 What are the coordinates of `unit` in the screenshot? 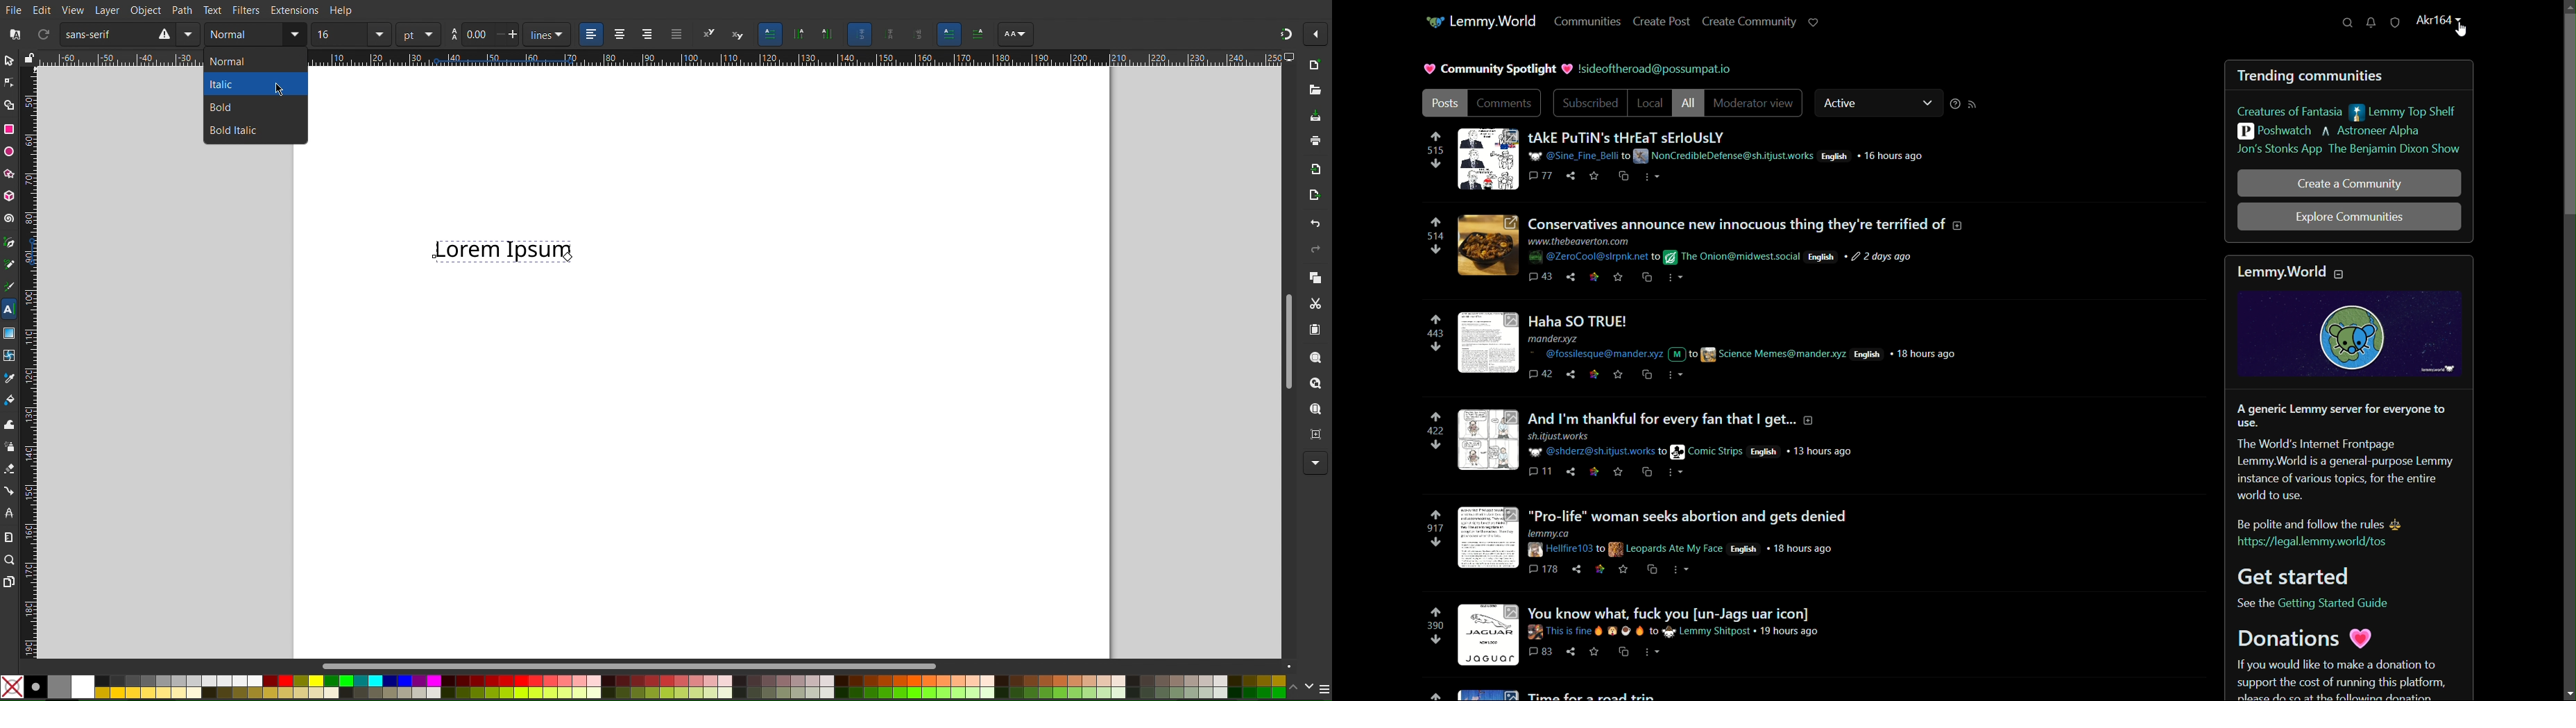 It's located at (549, 33).